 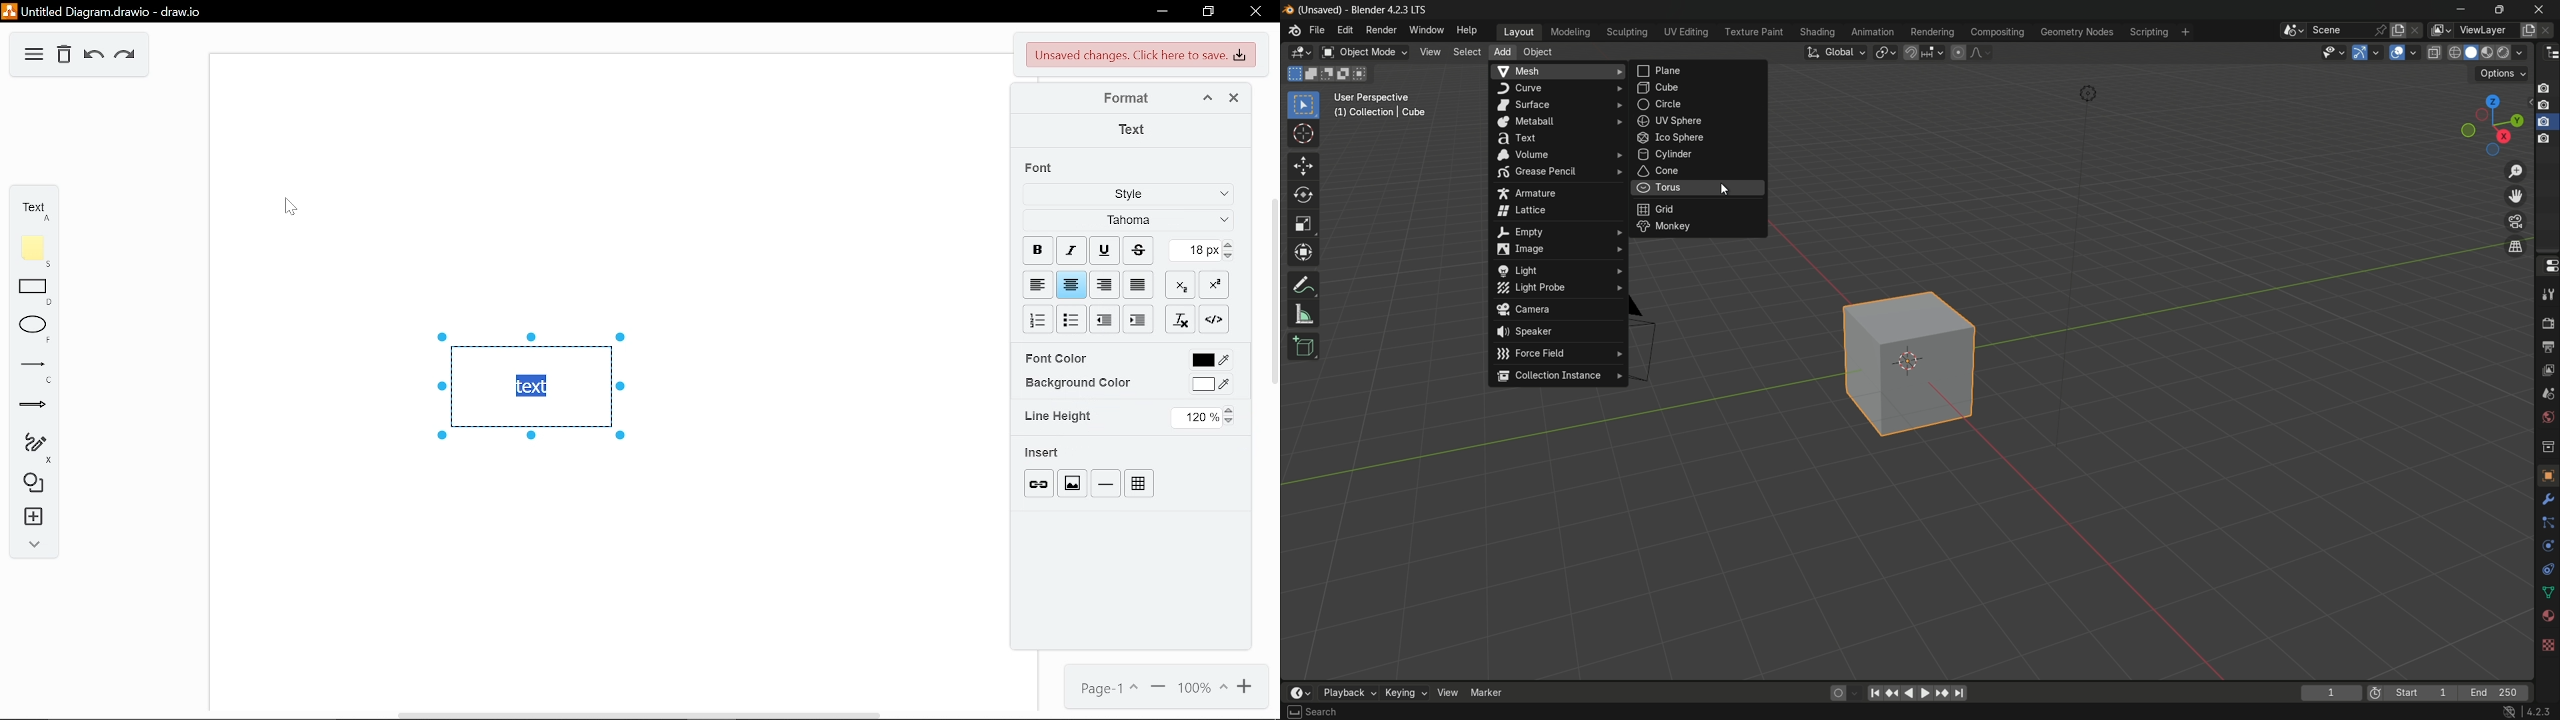 What do you see at coordinates (1214, 319) in the screenshot?
I see `html` at bounding box center [1214, 319].